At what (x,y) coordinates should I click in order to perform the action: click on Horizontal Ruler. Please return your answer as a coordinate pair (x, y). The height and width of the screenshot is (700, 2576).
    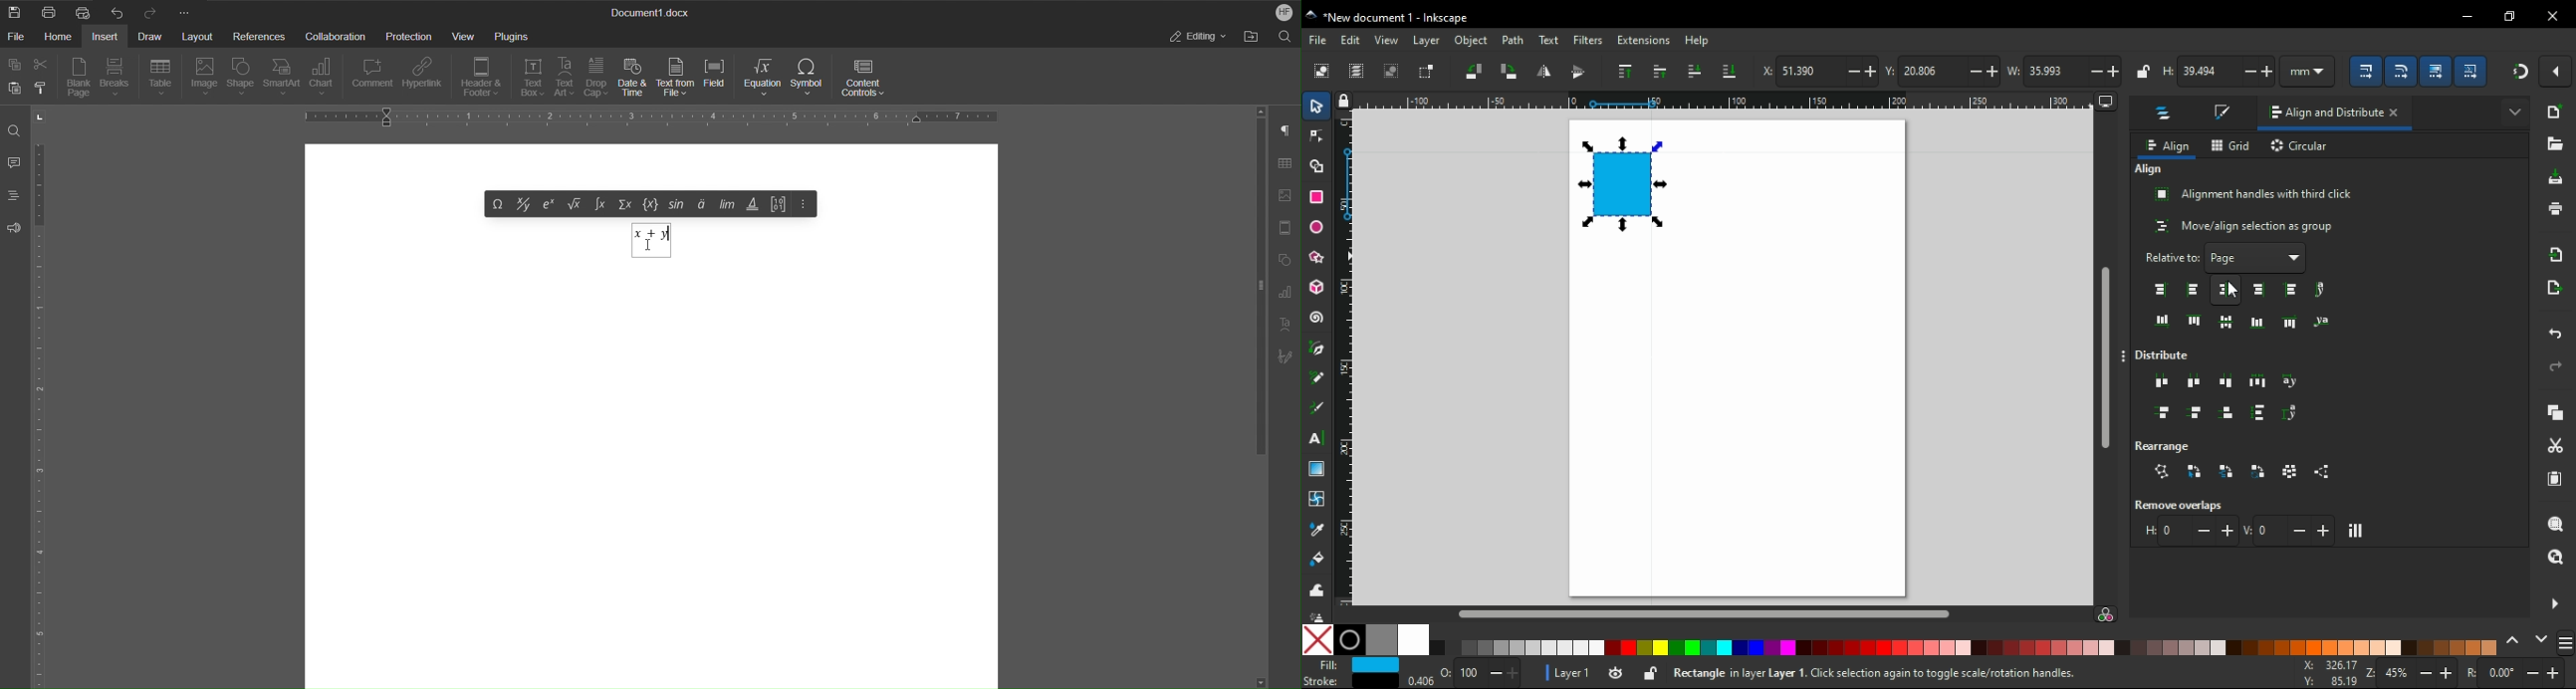
    Looking at the image, I should click on (658, 116).